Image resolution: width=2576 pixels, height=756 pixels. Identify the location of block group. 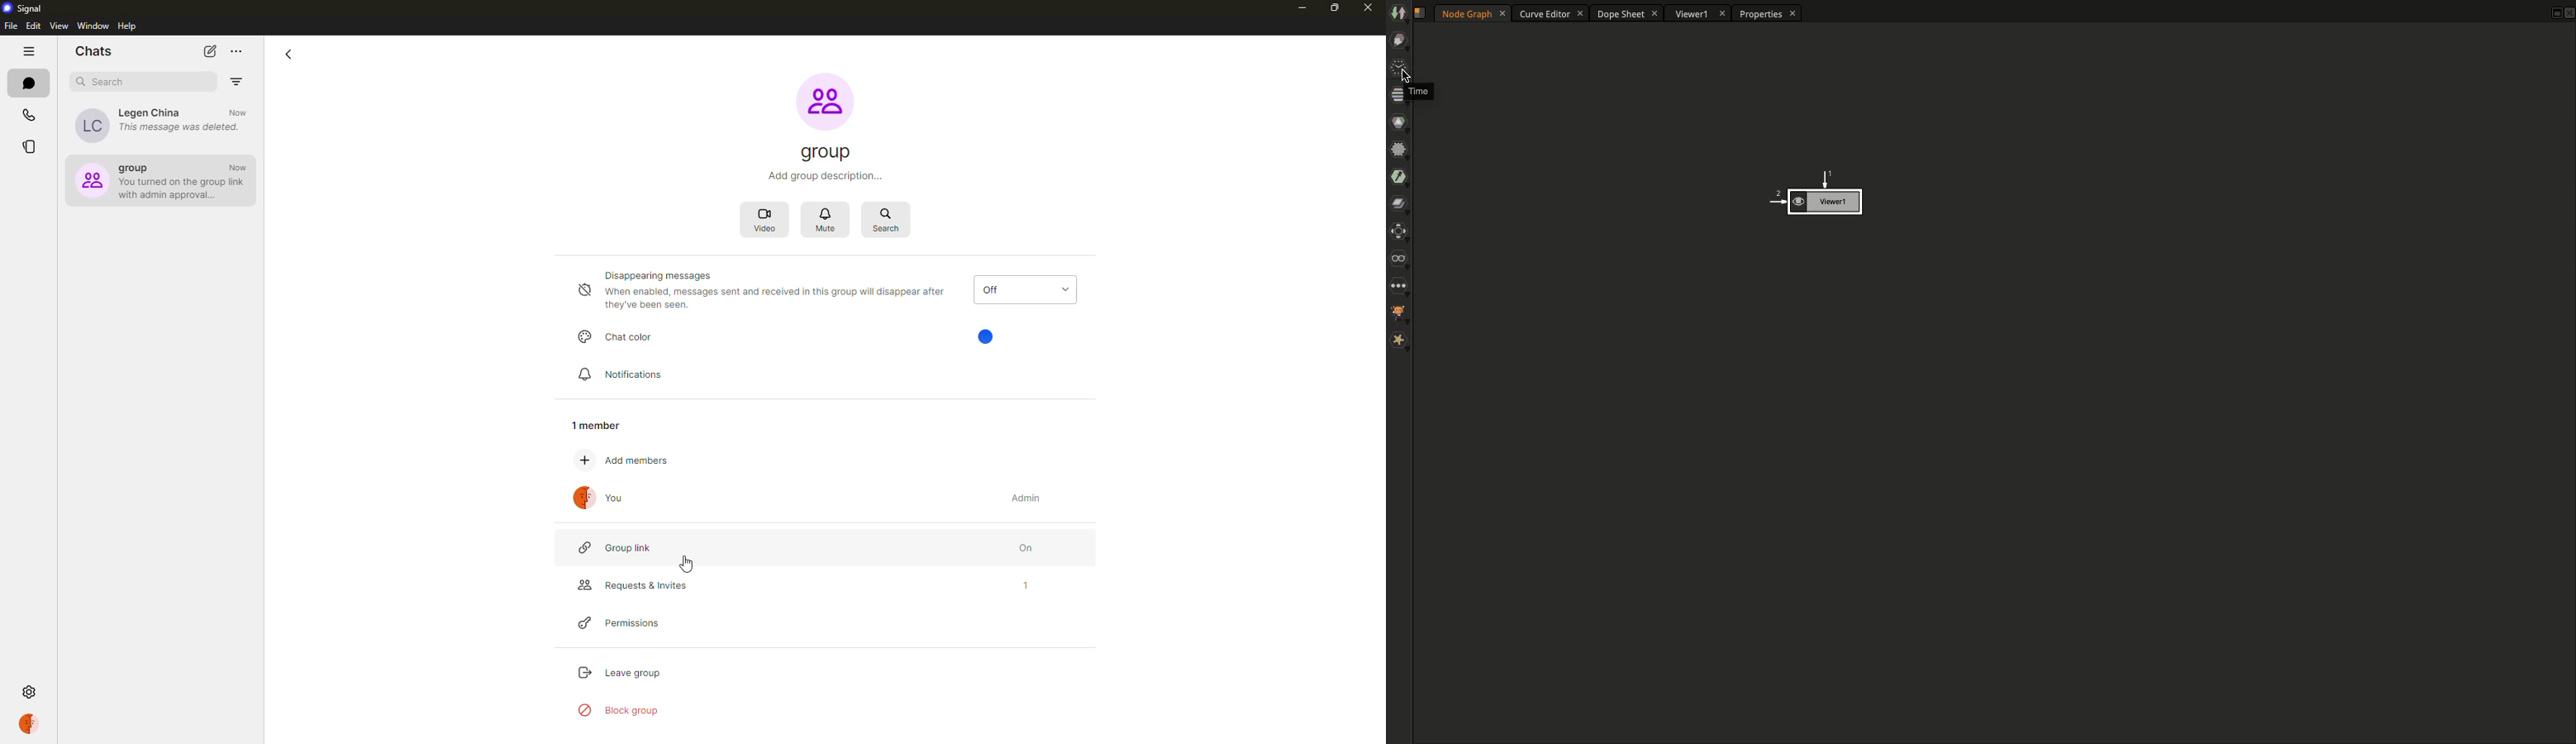
(620, 711).